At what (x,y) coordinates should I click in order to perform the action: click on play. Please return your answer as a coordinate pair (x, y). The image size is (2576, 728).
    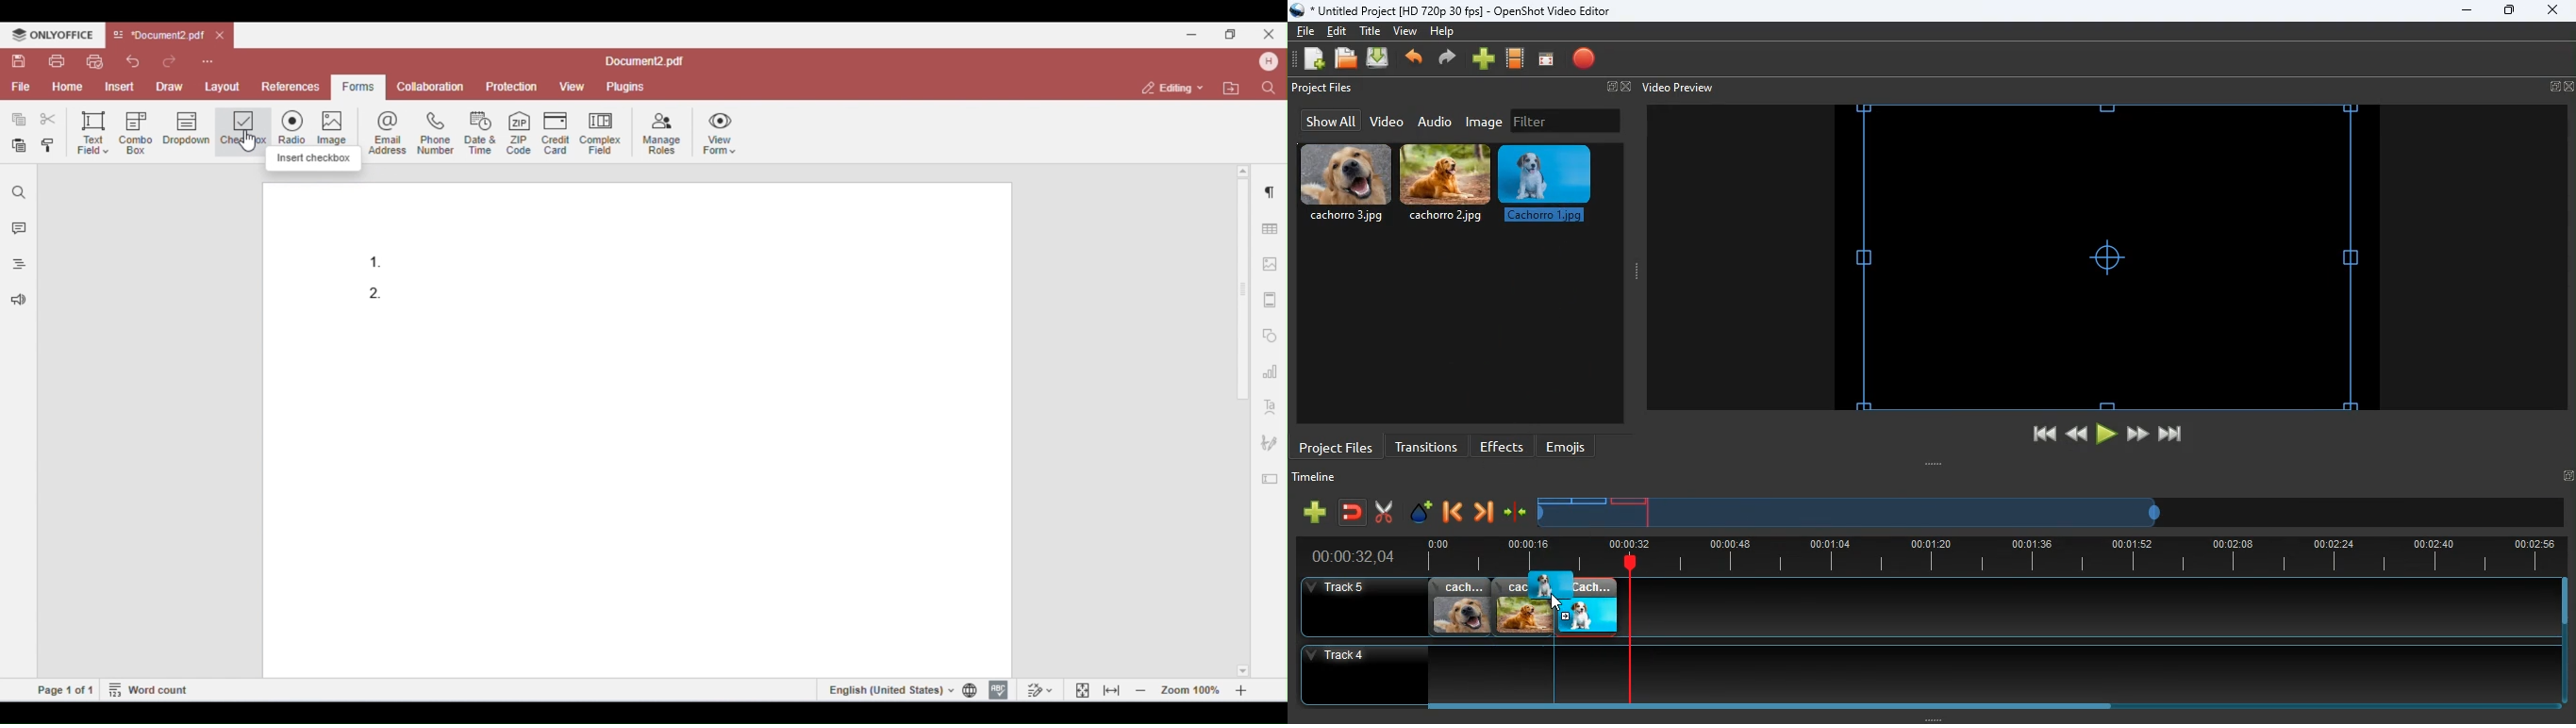
    Looking at the image, I should click on (2106, 435).